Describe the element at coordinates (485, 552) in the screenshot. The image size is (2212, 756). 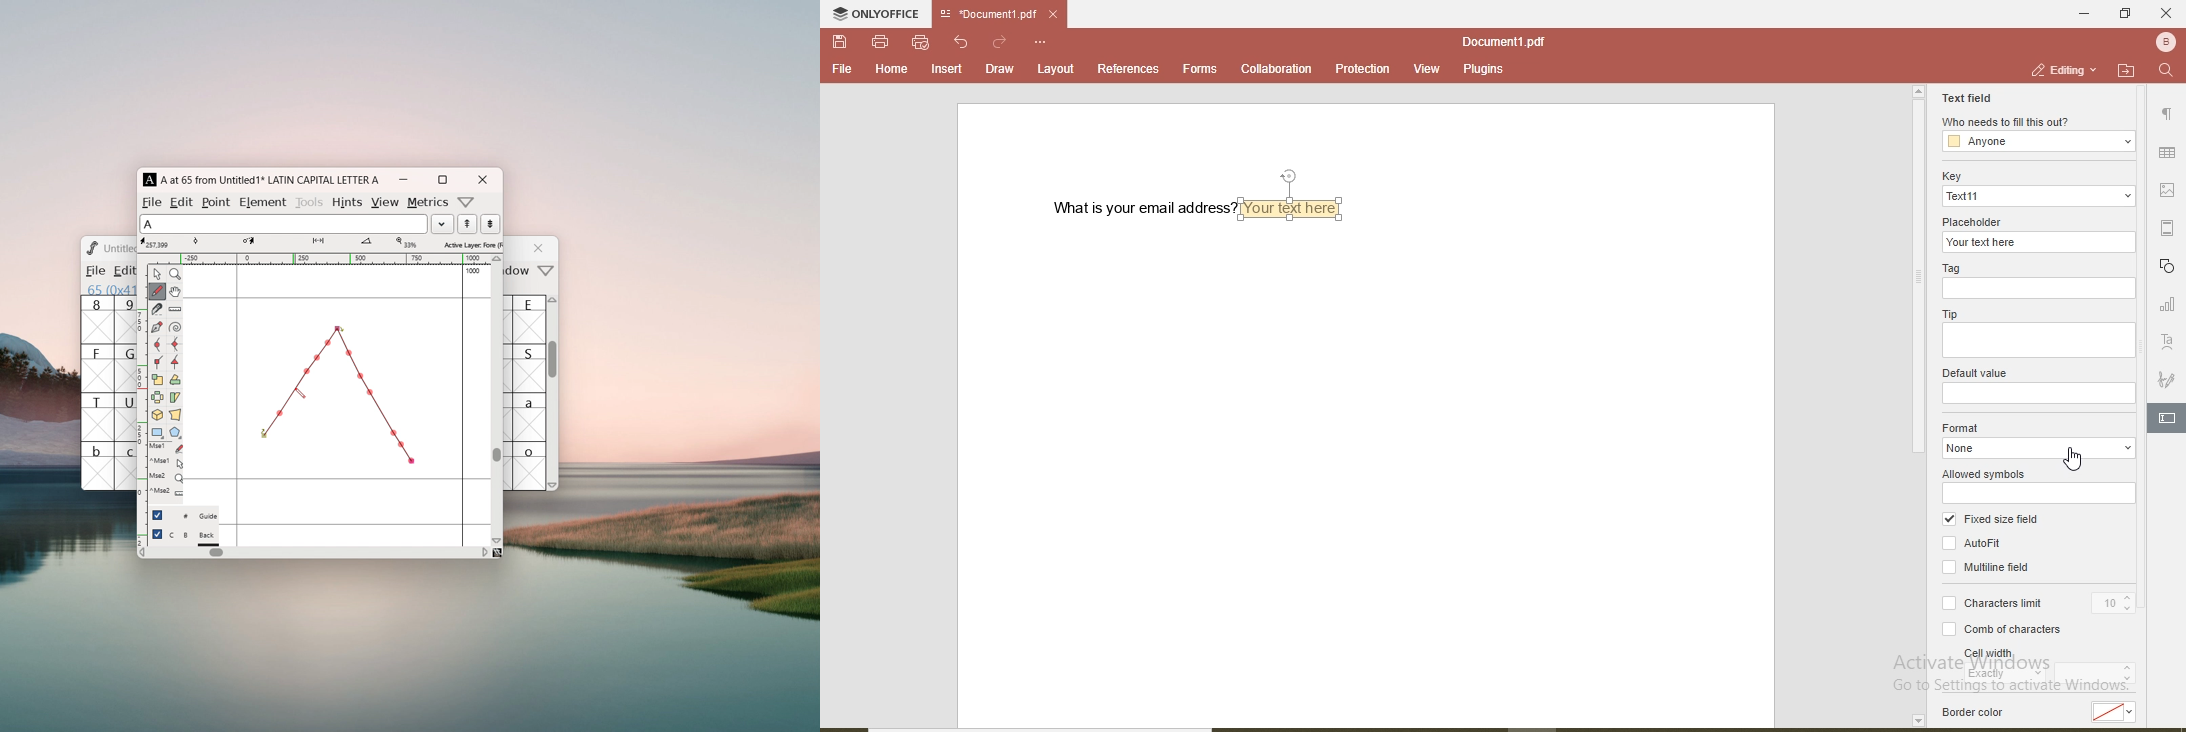
I see `scroll right` at that location.